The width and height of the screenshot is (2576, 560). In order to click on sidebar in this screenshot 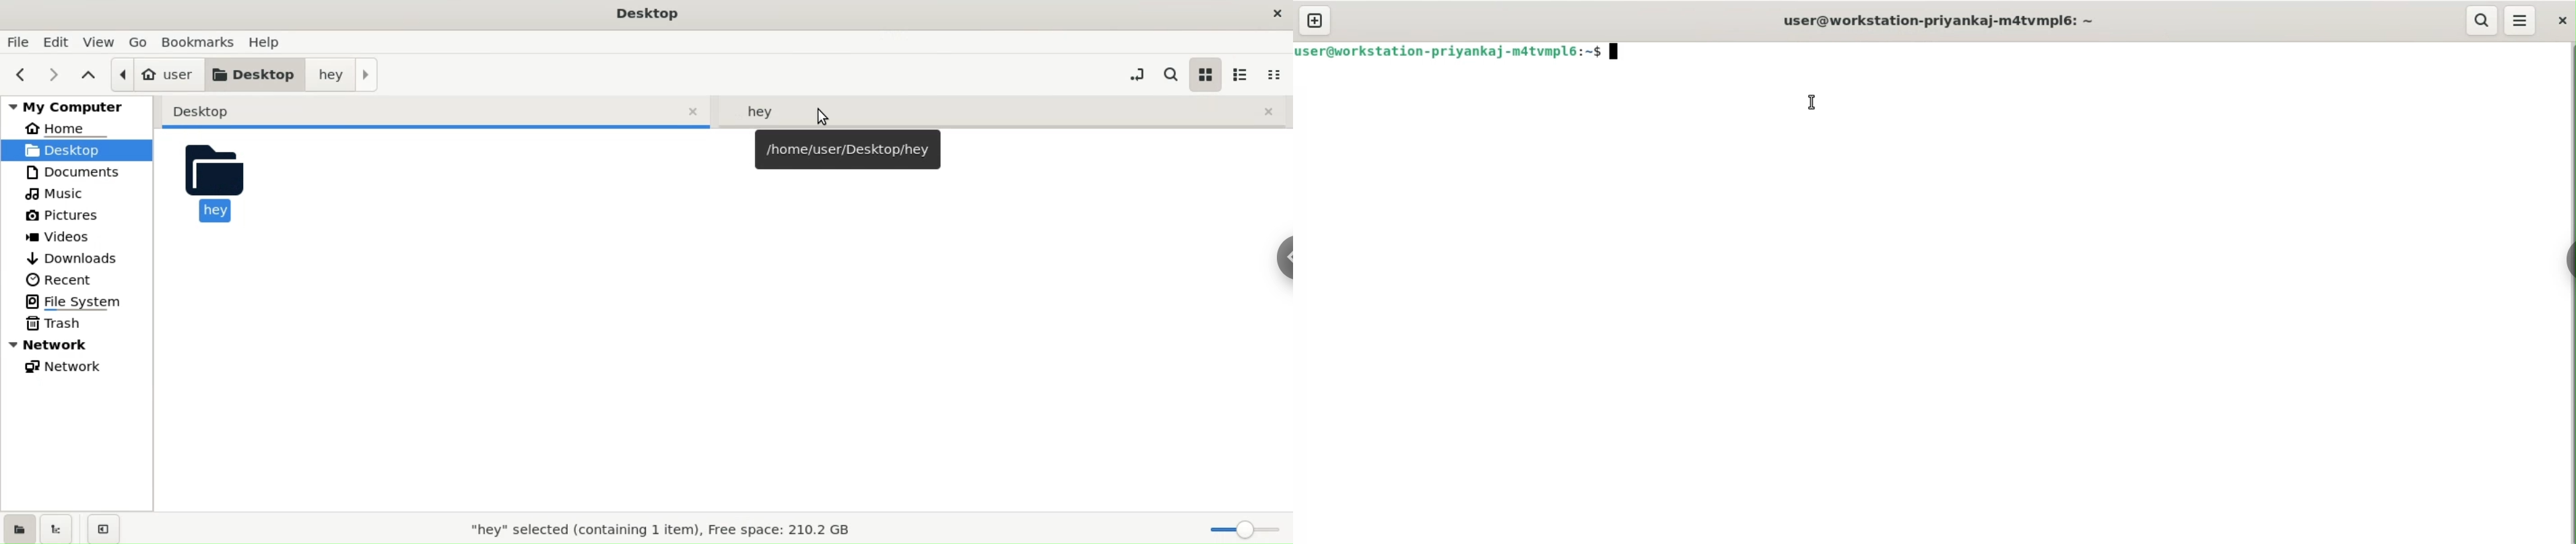, I will do `click(2569, 260)`.